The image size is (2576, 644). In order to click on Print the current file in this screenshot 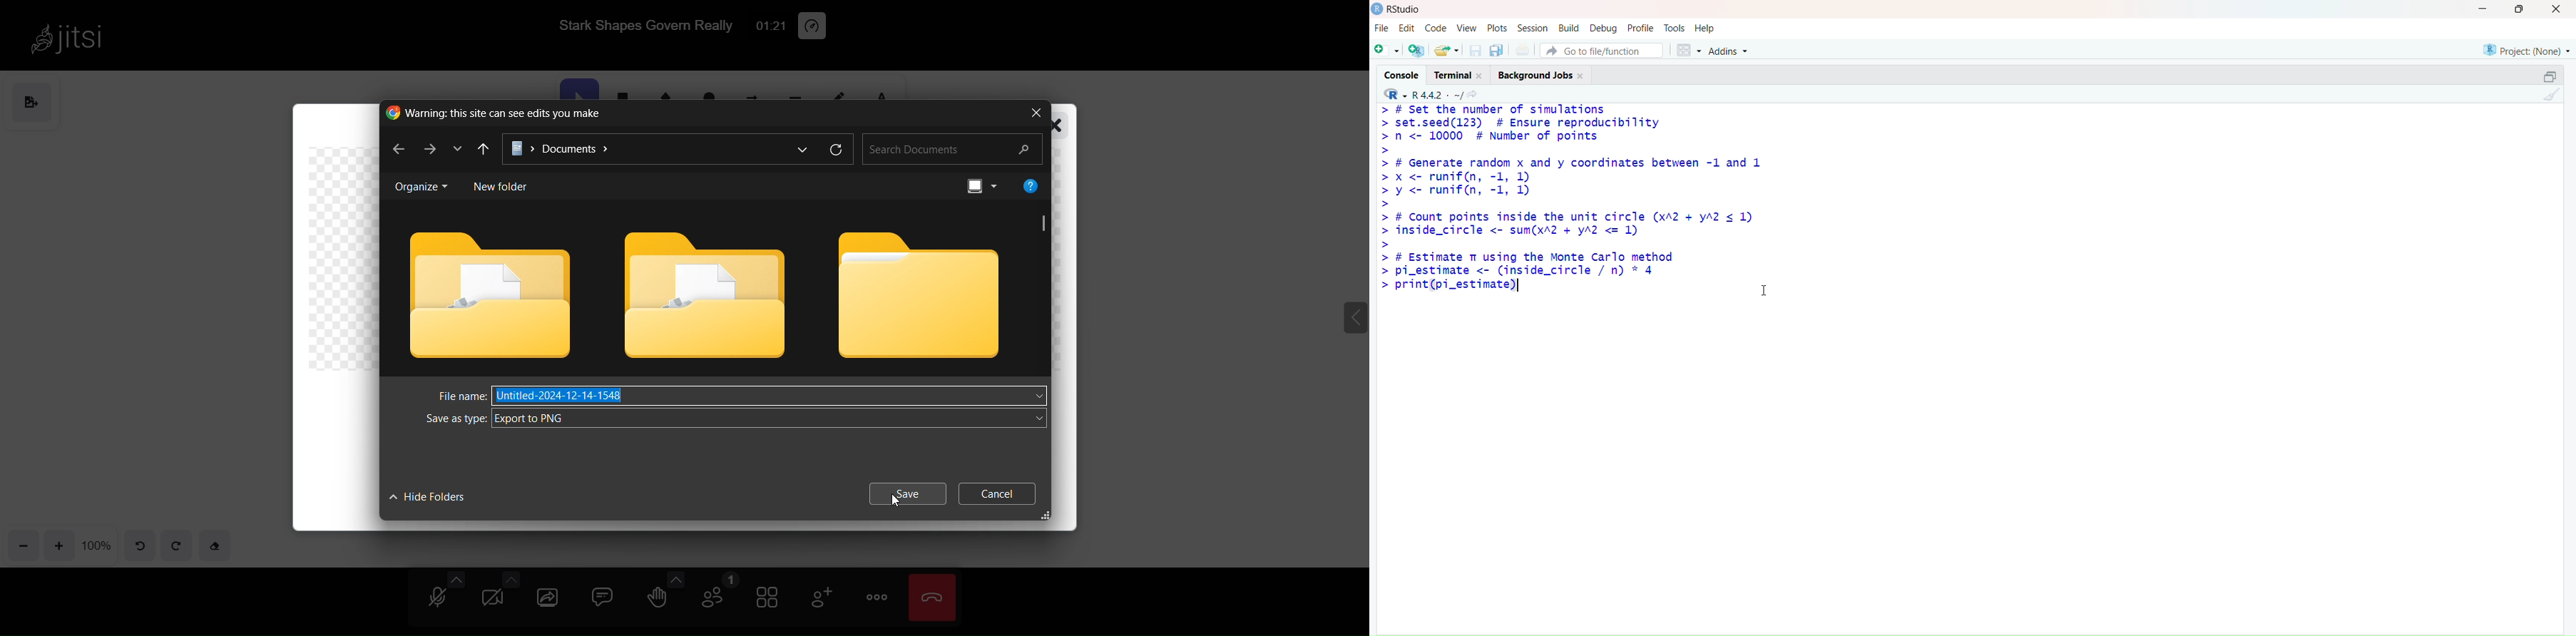, I will do `click(1525, 48)`.